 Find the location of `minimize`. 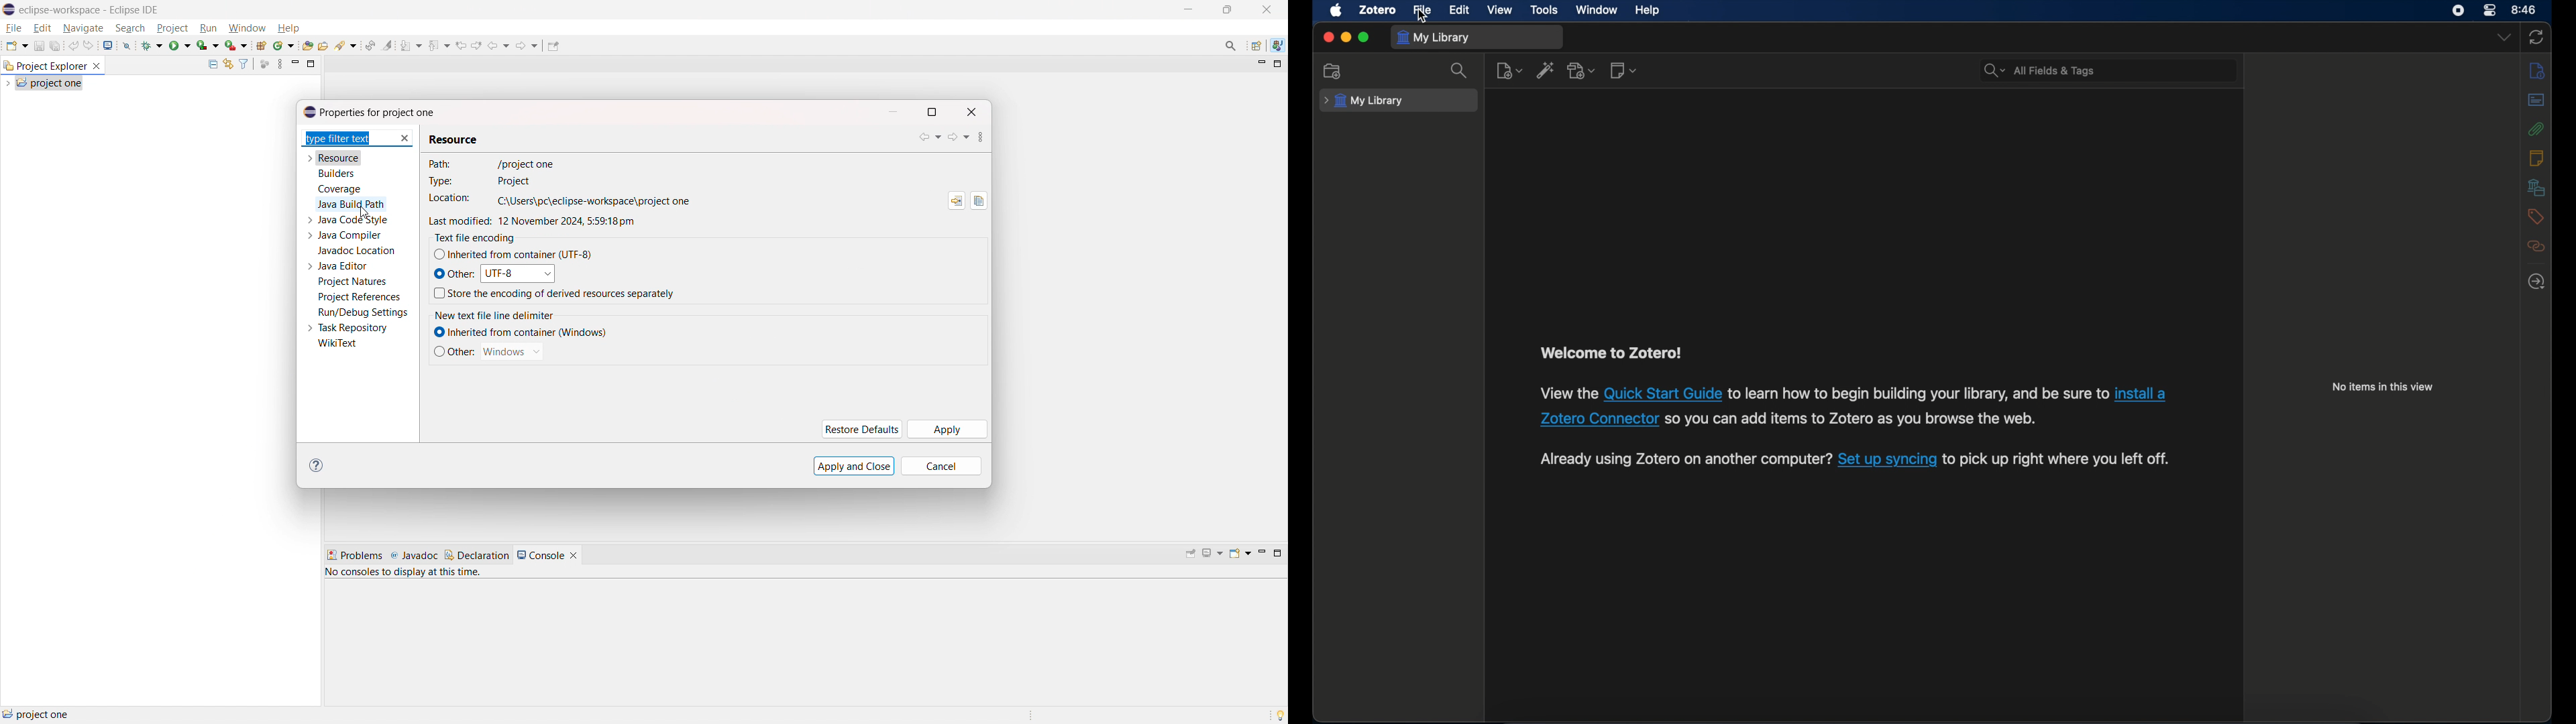

minimize is located at coordinates (1346, 38).